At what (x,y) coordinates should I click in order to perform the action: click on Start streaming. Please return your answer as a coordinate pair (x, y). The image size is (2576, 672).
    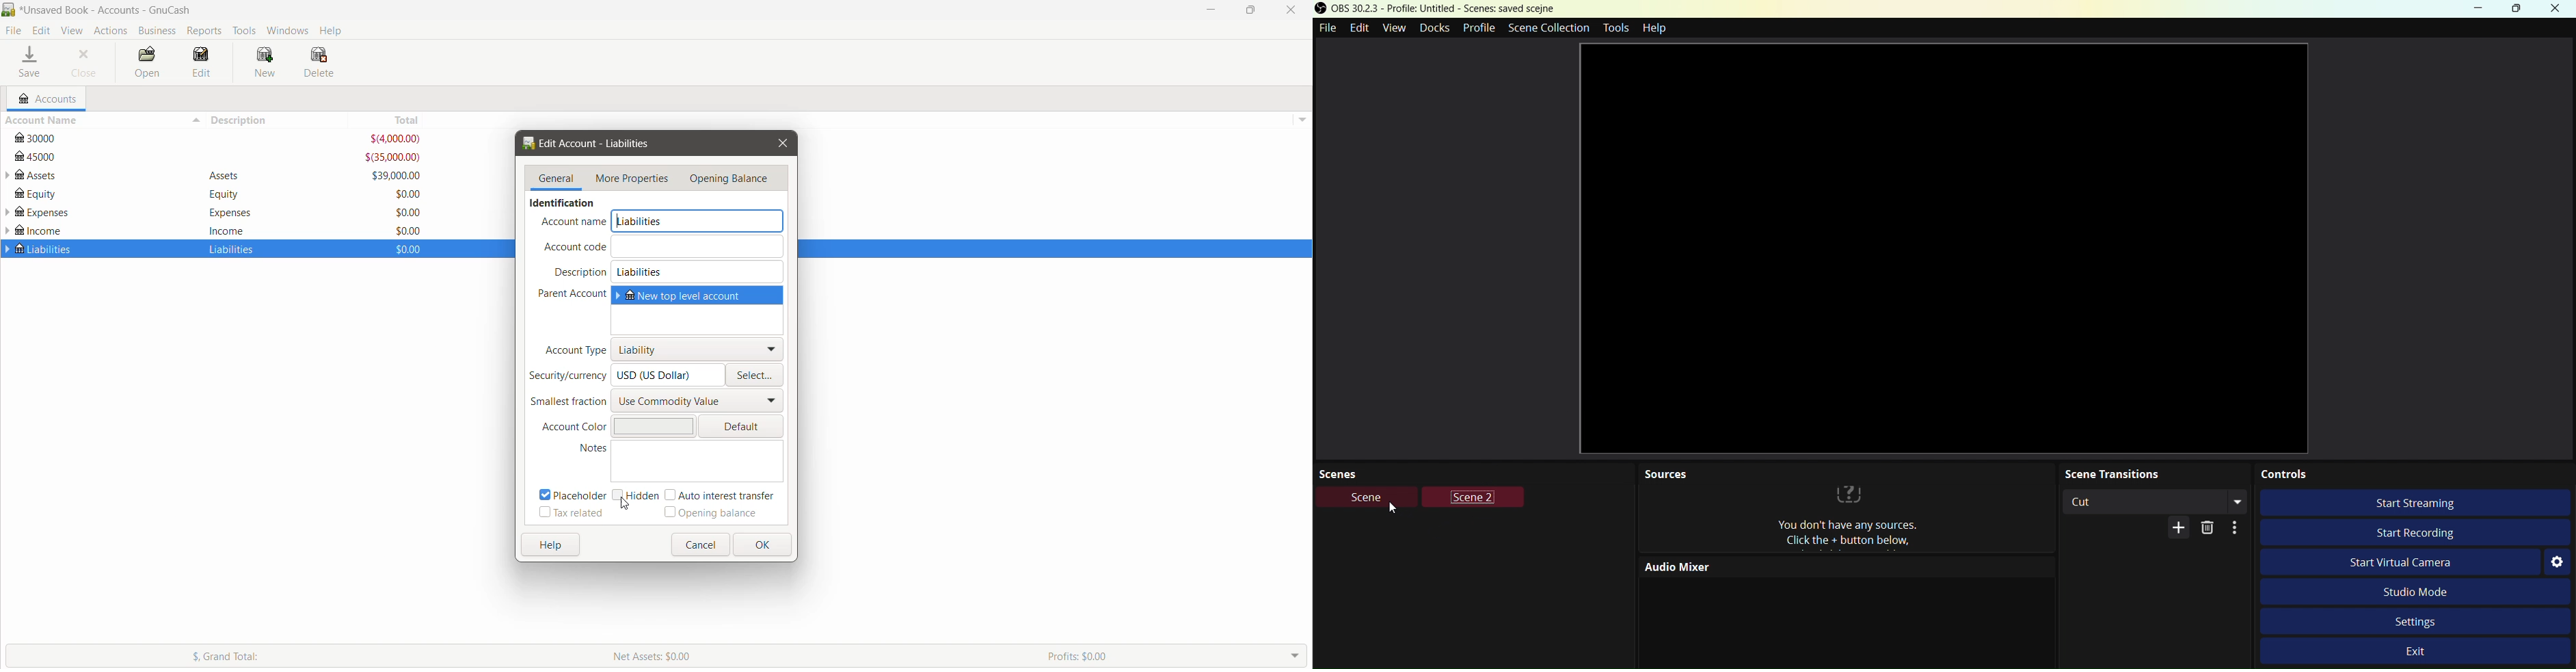
    Looking at the image, I should click on (2421, 503).